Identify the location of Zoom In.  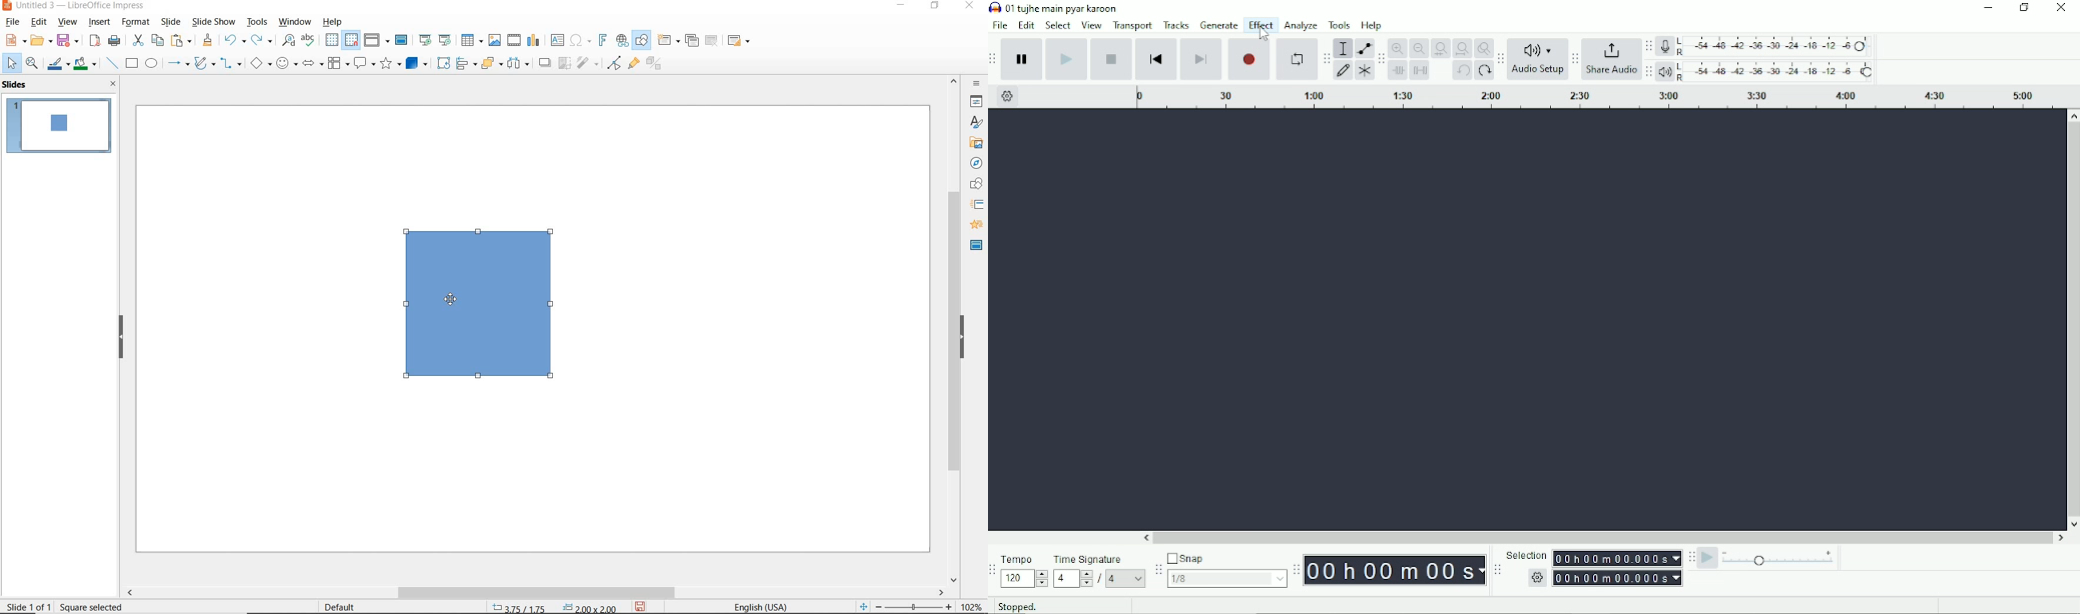
(1397, 48).